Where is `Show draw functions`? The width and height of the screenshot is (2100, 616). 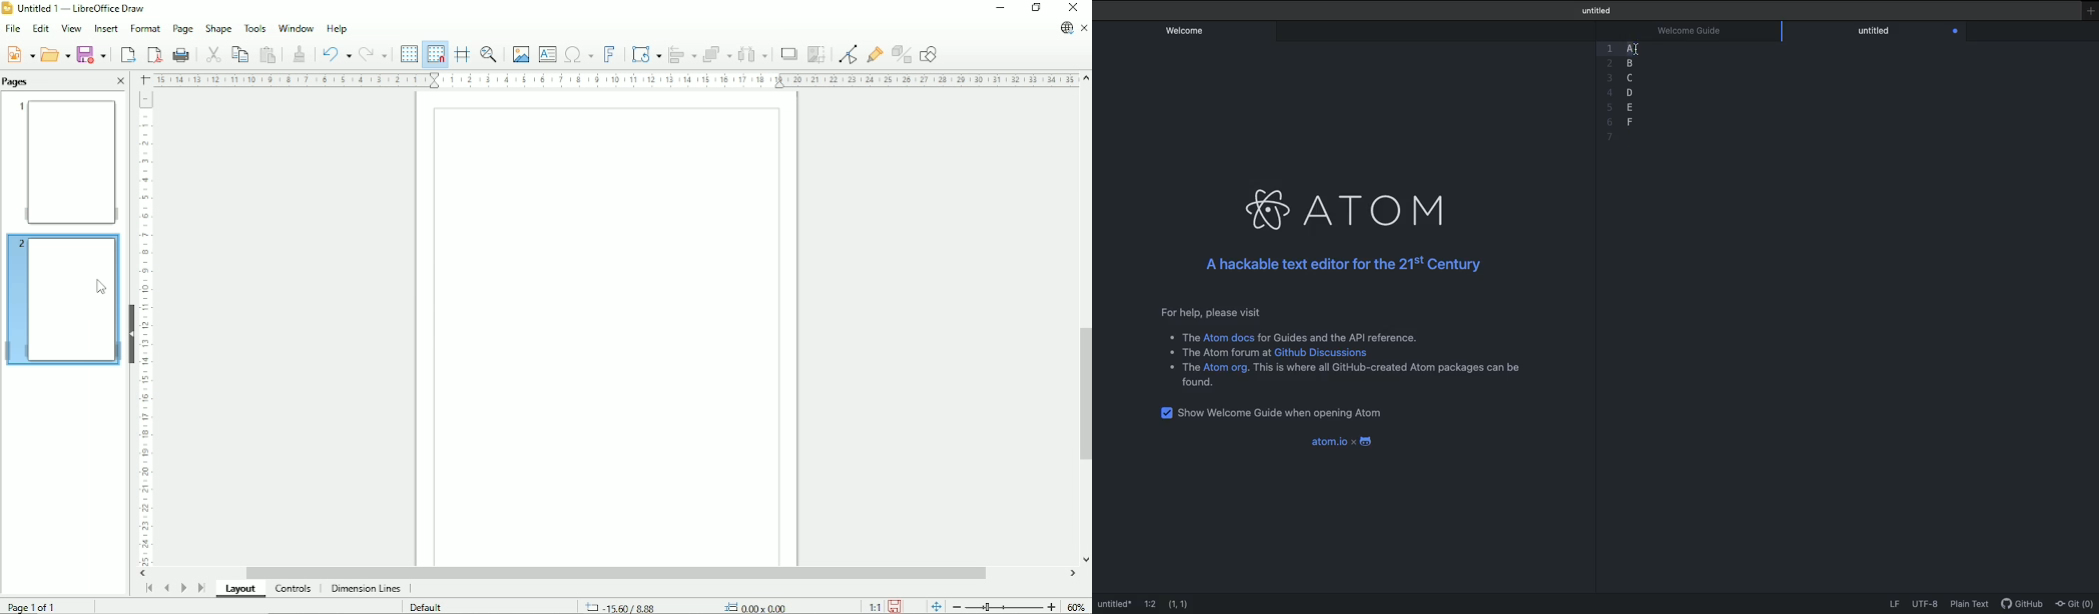
Show draw functions is located at coordinates (928, 54).